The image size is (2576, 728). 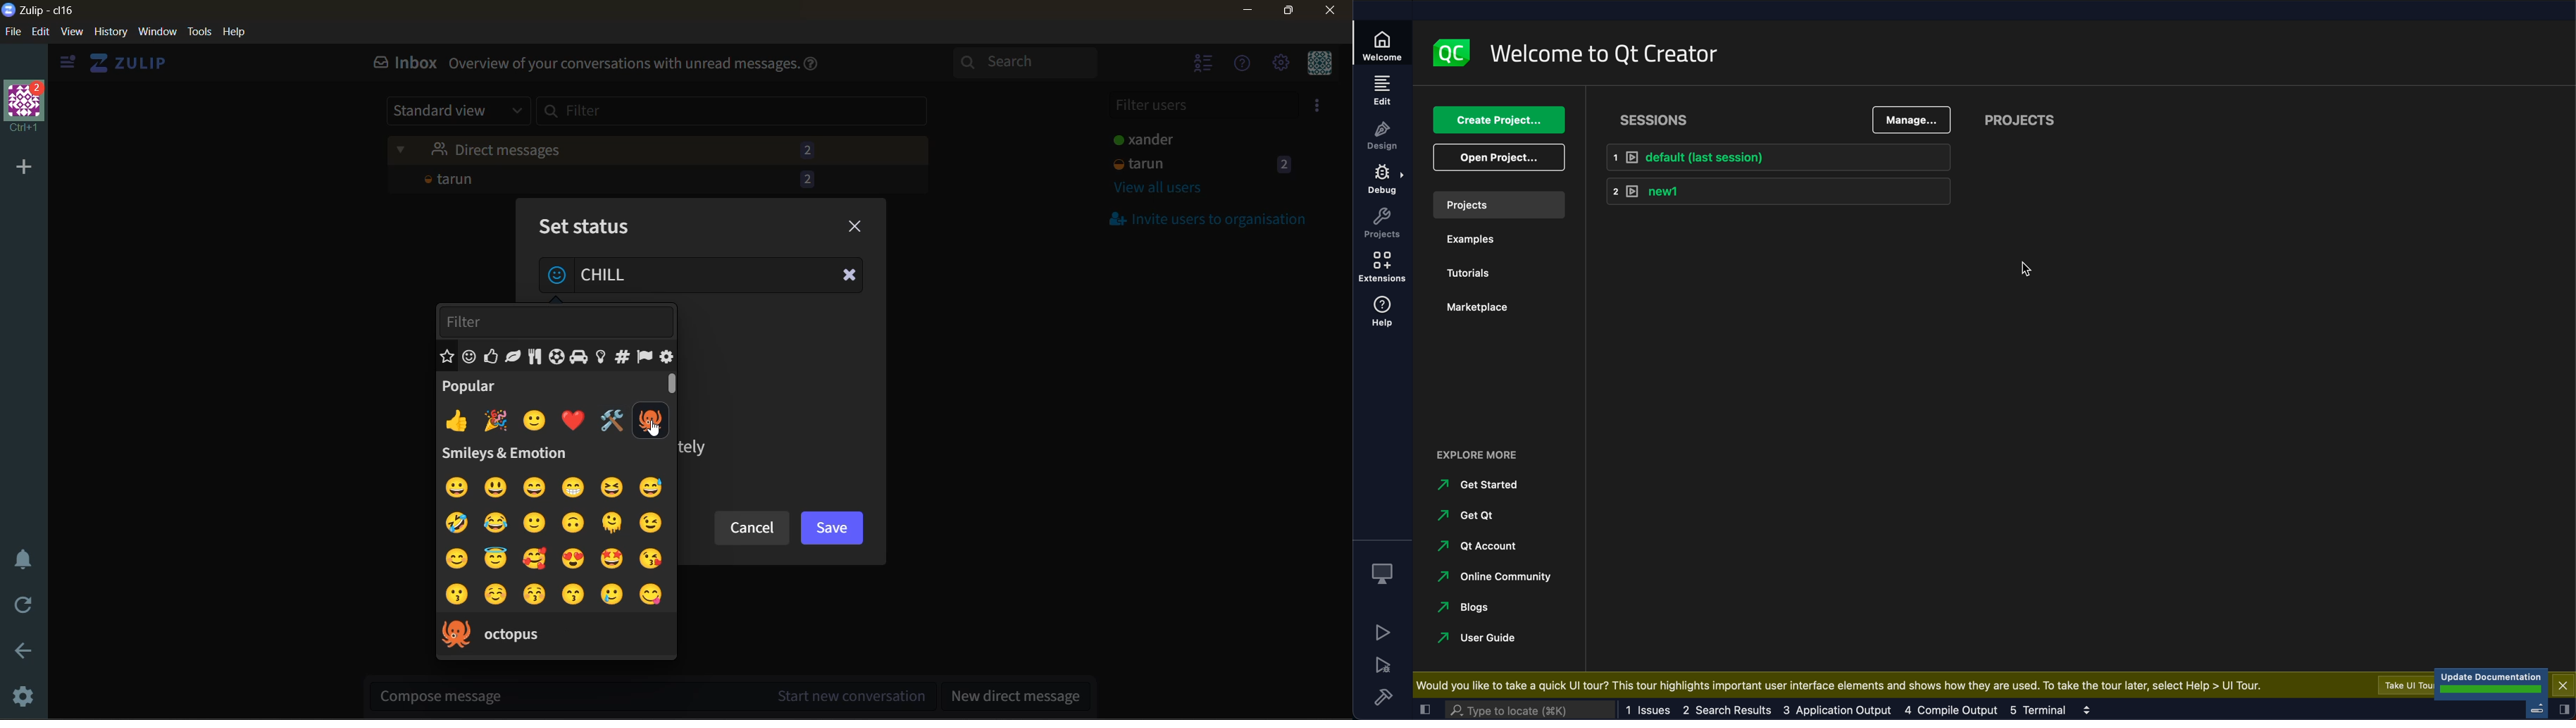 What do you see at coordinates (497, 558) in the screenshot?
I see `emoji` at bounding box center [497, 558].